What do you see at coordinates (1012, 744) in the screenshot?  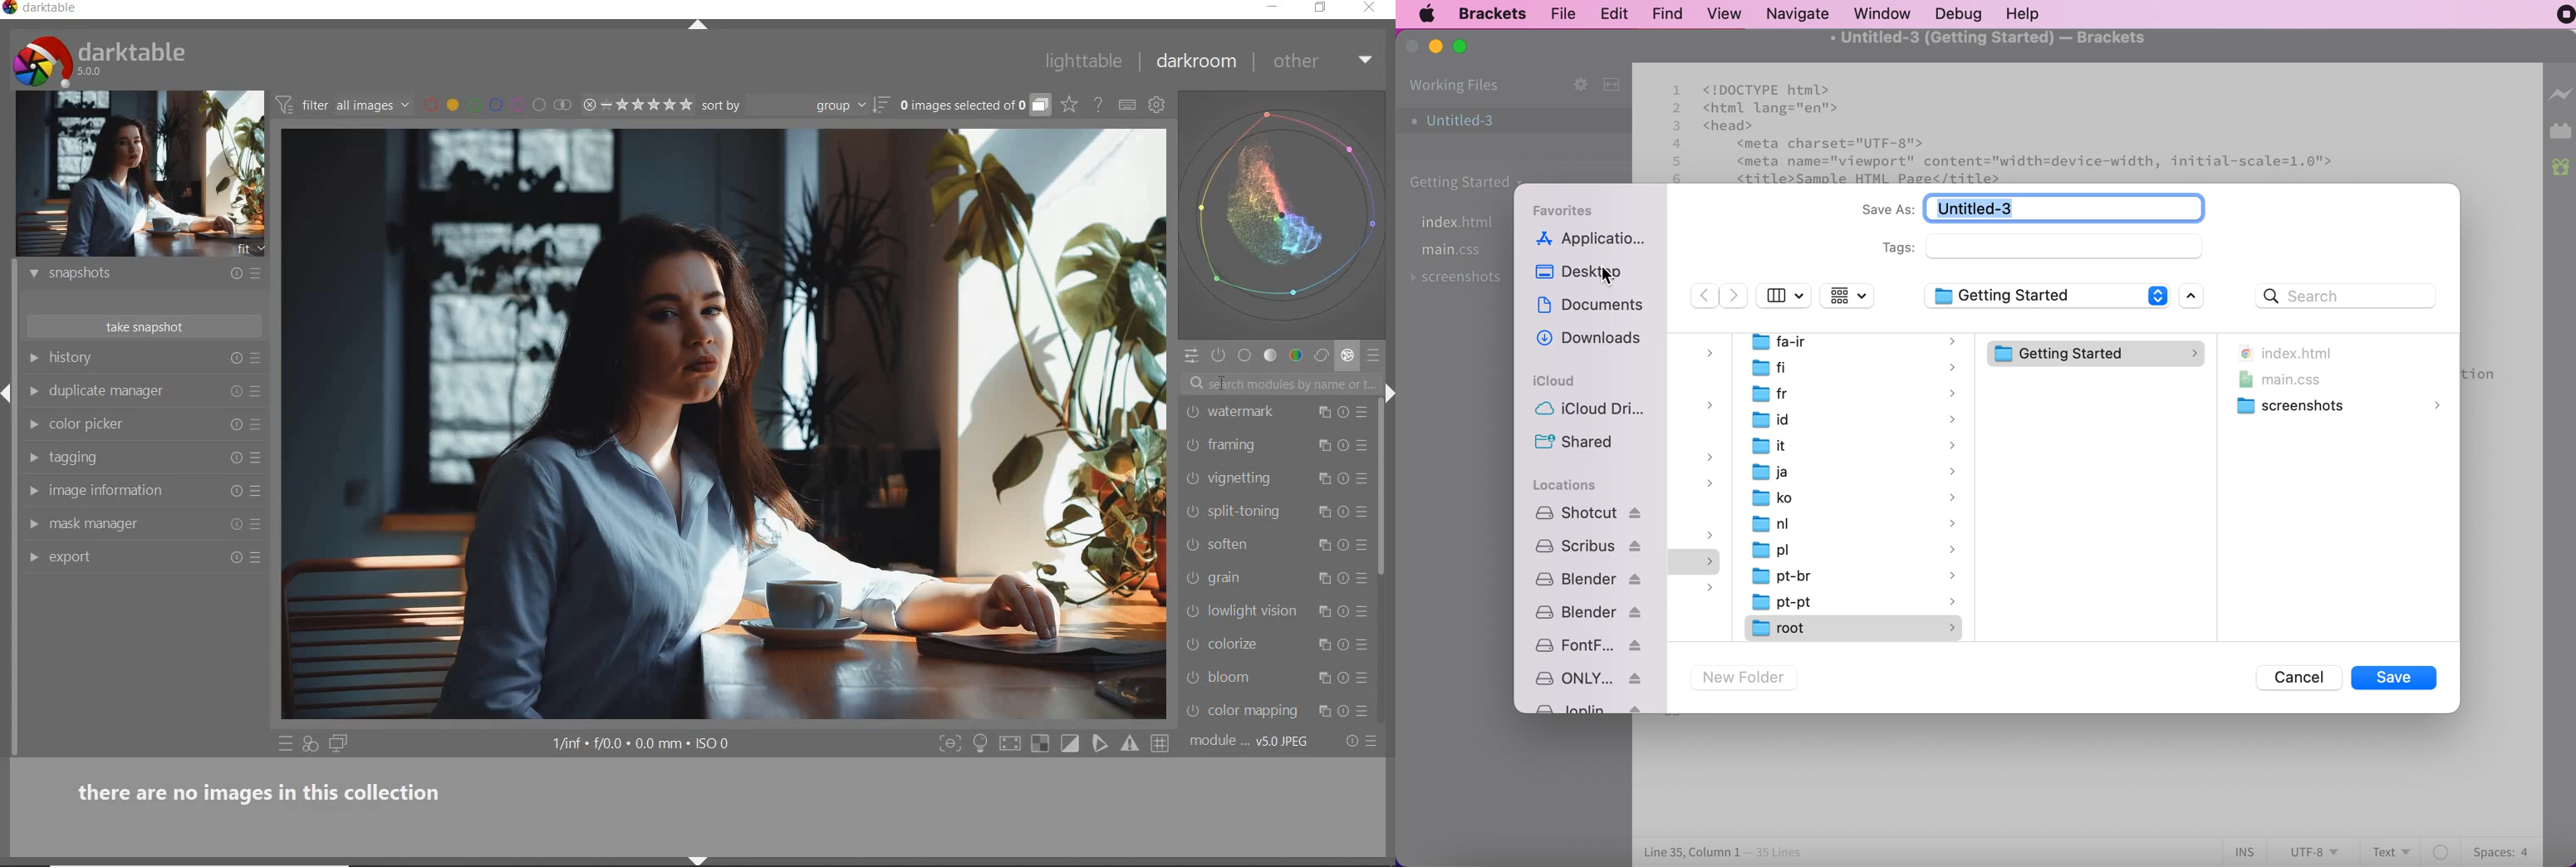 I see `toggle high quality processing` at bounding box center [1012, 744].